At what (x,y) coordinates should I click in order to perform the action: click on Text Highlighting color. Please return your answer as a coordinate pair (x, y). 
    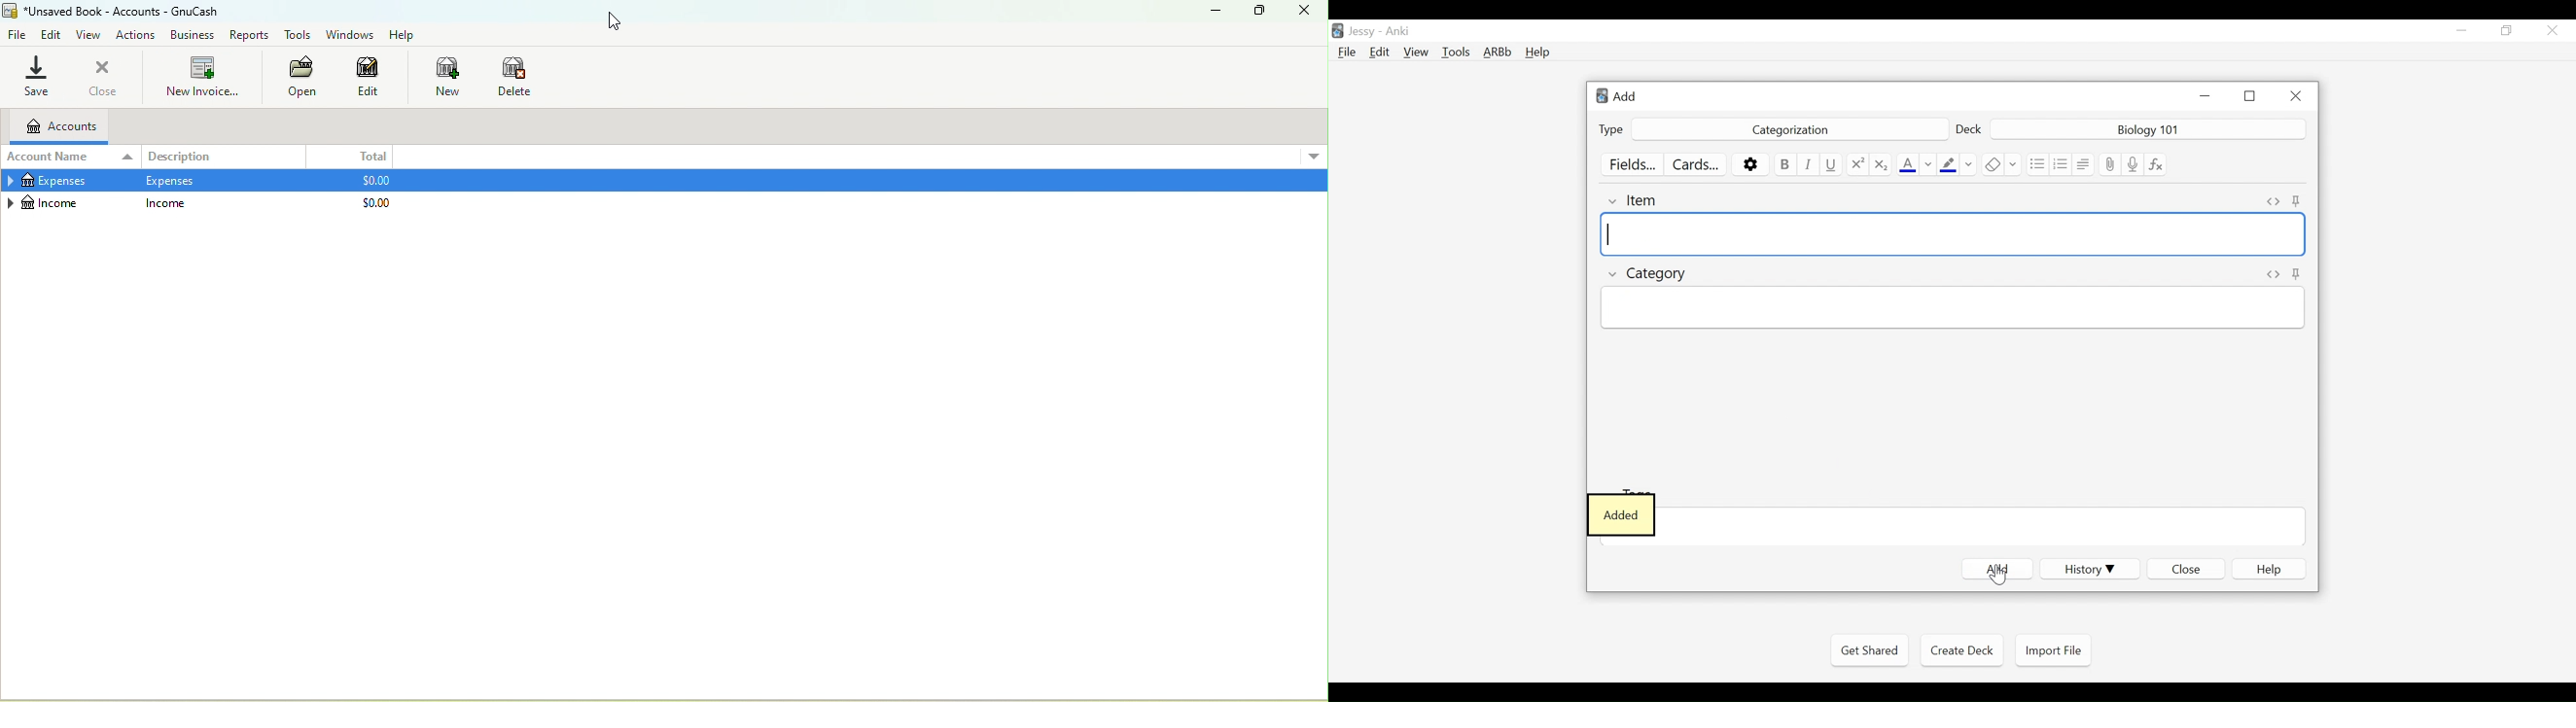
    Looking at the image, I should click on (1958, 164).